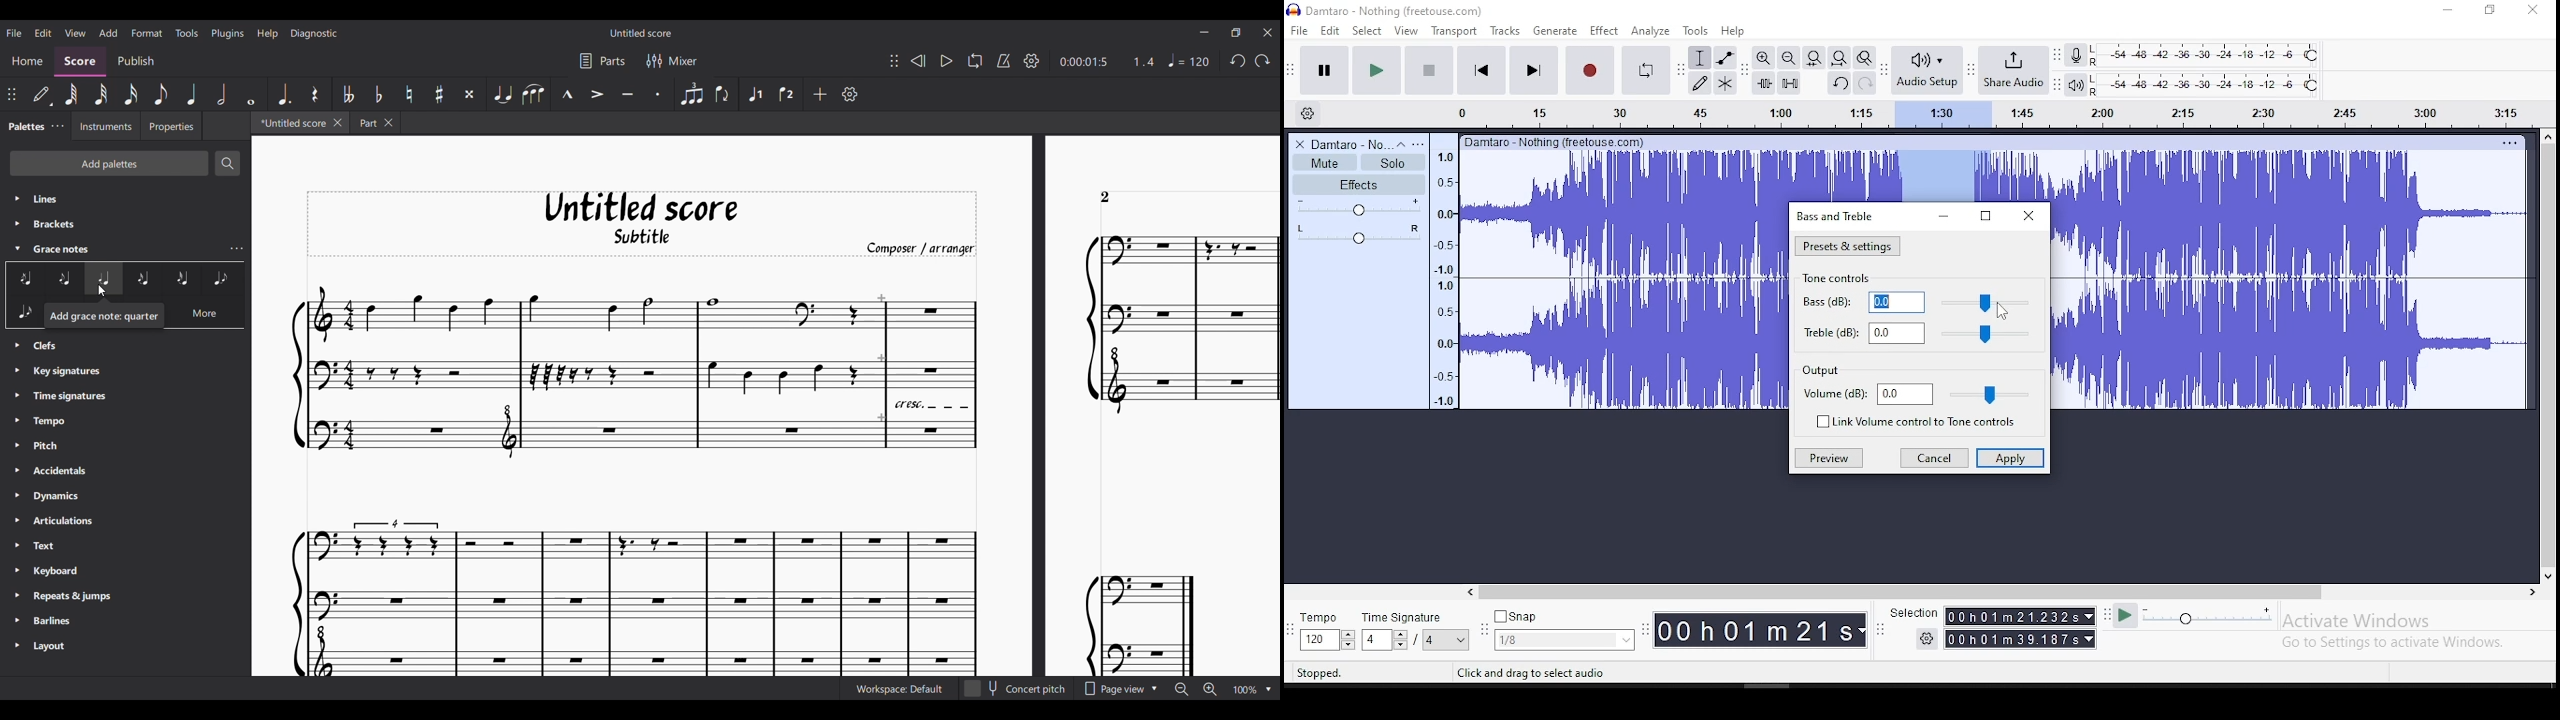 Image resolution: width=2576 pixels, height=728 pixels. I want to click on multi tool, so click(1725, 82).